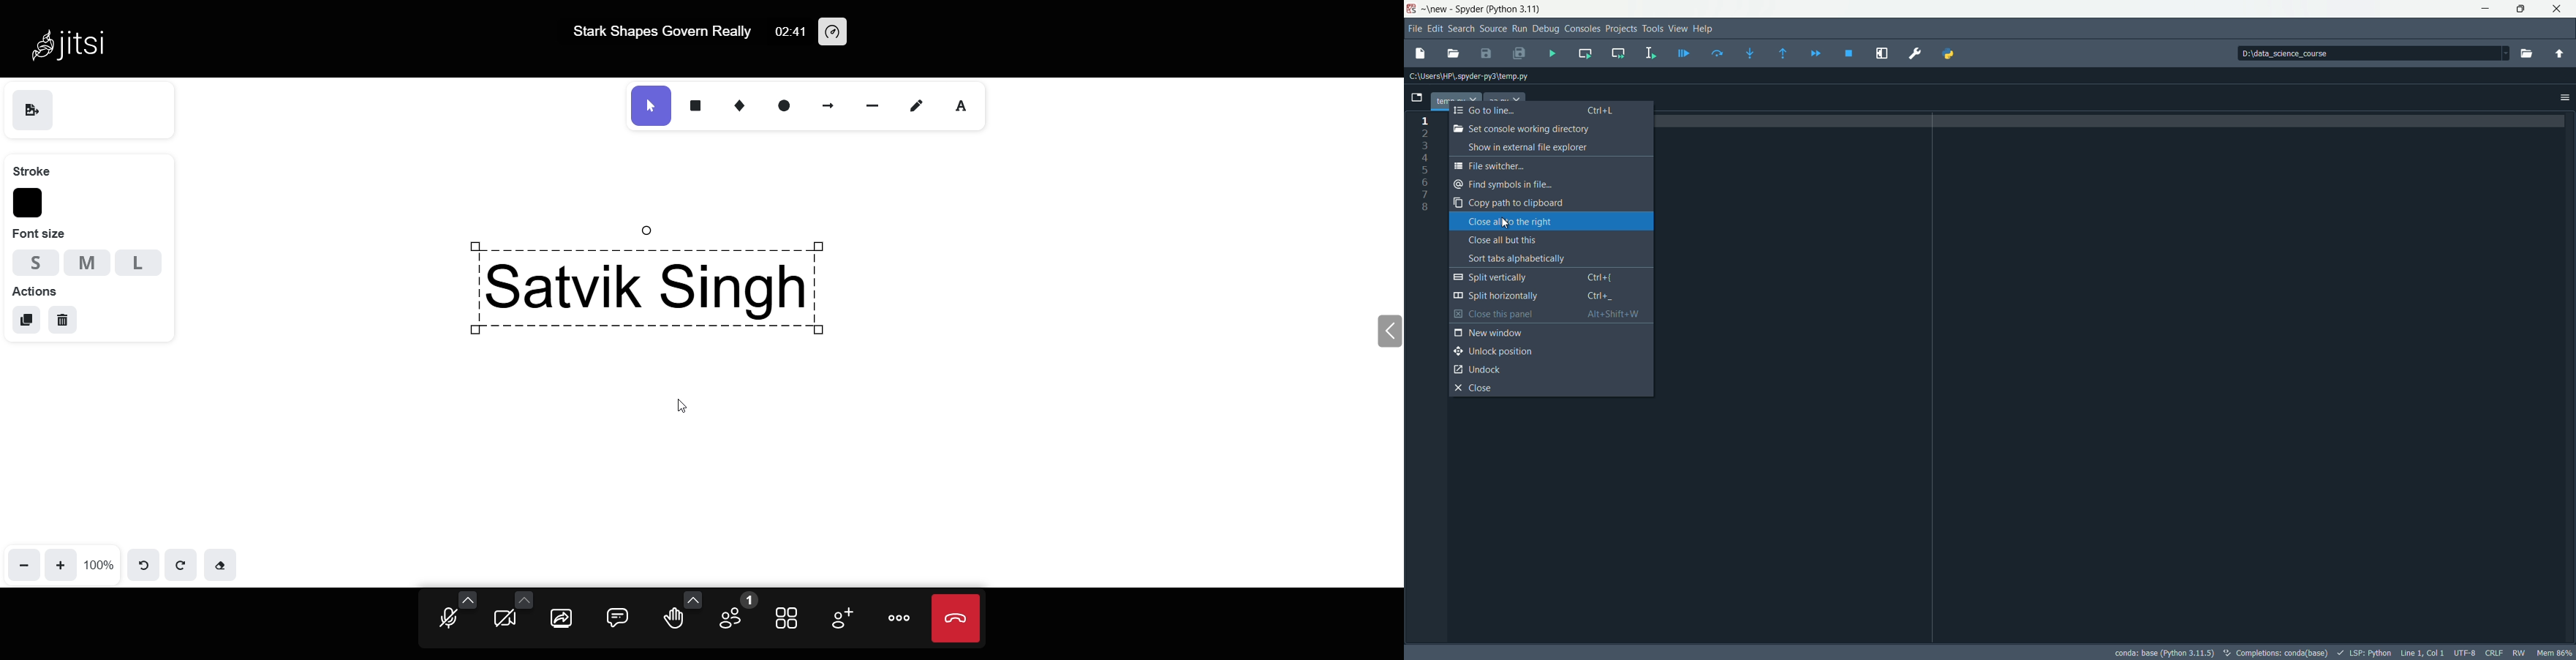 Image resolution: width=2576 pixels, height=672 pixels. Describe the element at coordinates (1537, 296) in the screenshot. I see `split horizontally` at that location.